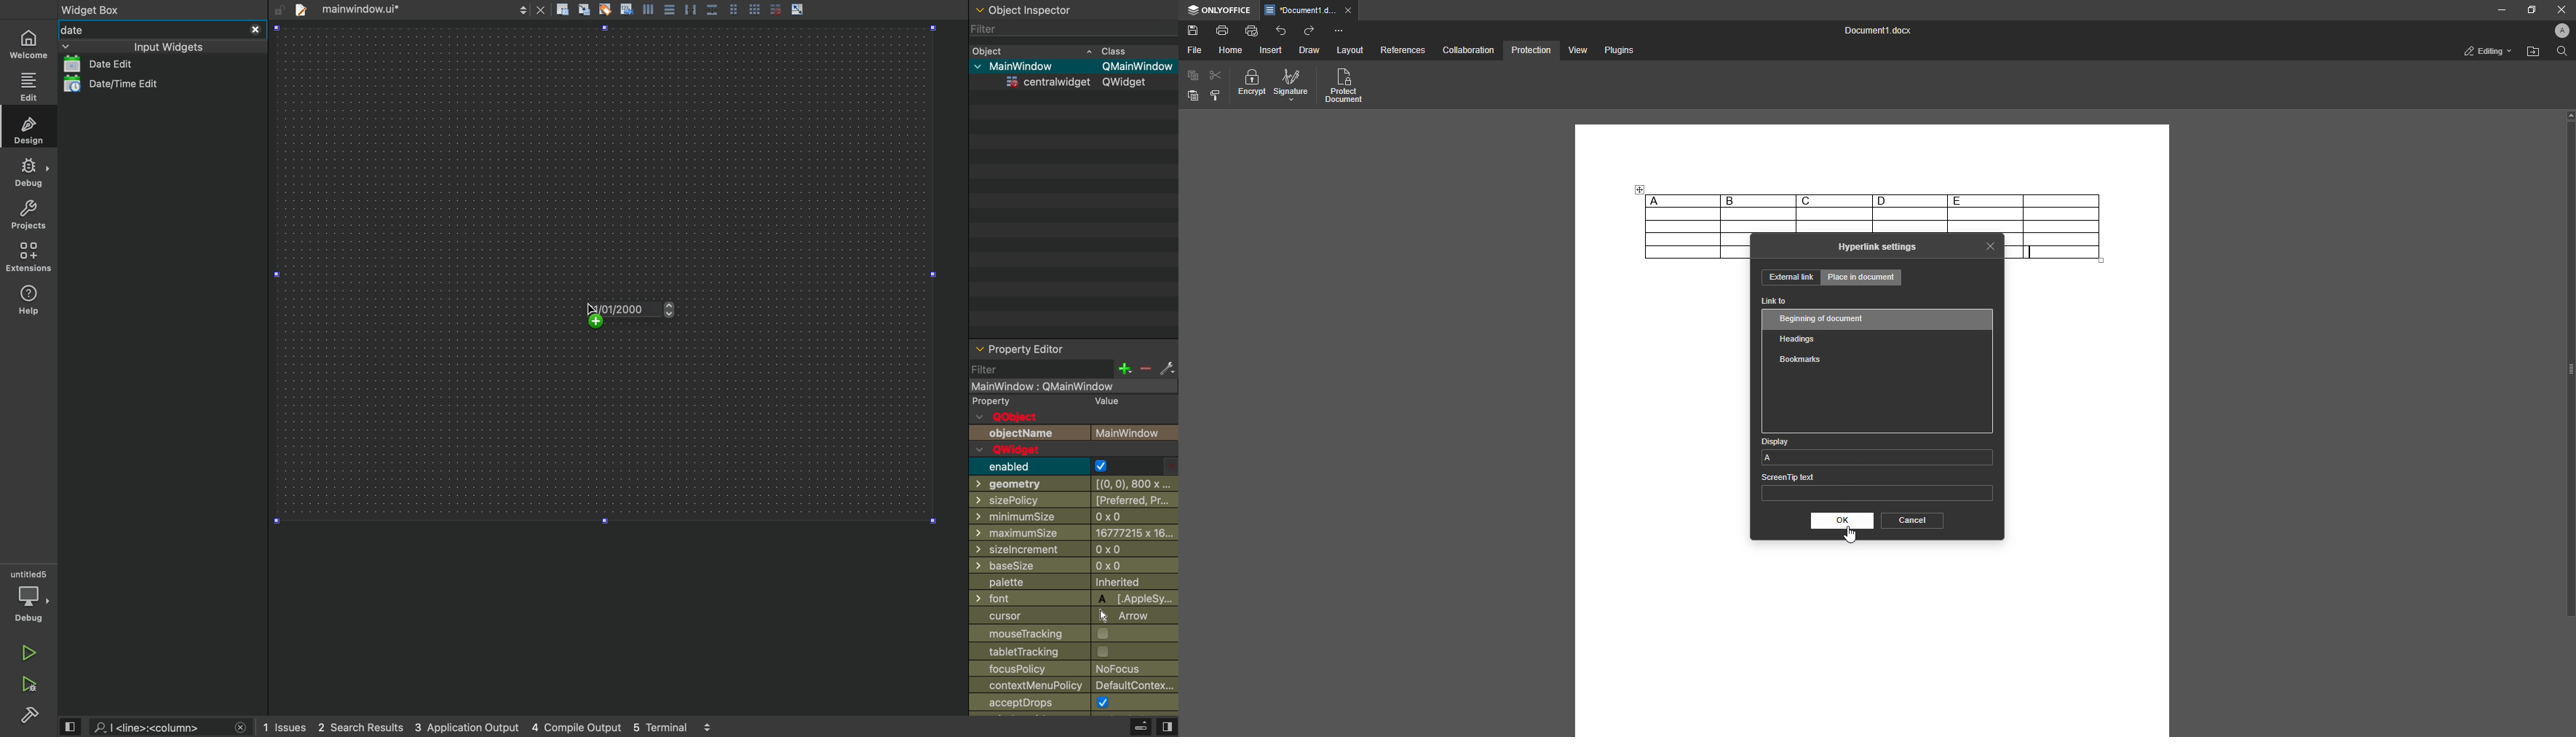 The height and width of the screenshot is (756, 2576). What do you see at coordinates (1216, 95) in the screenshot?
I see `Style` at bounding box center [1216, 95].